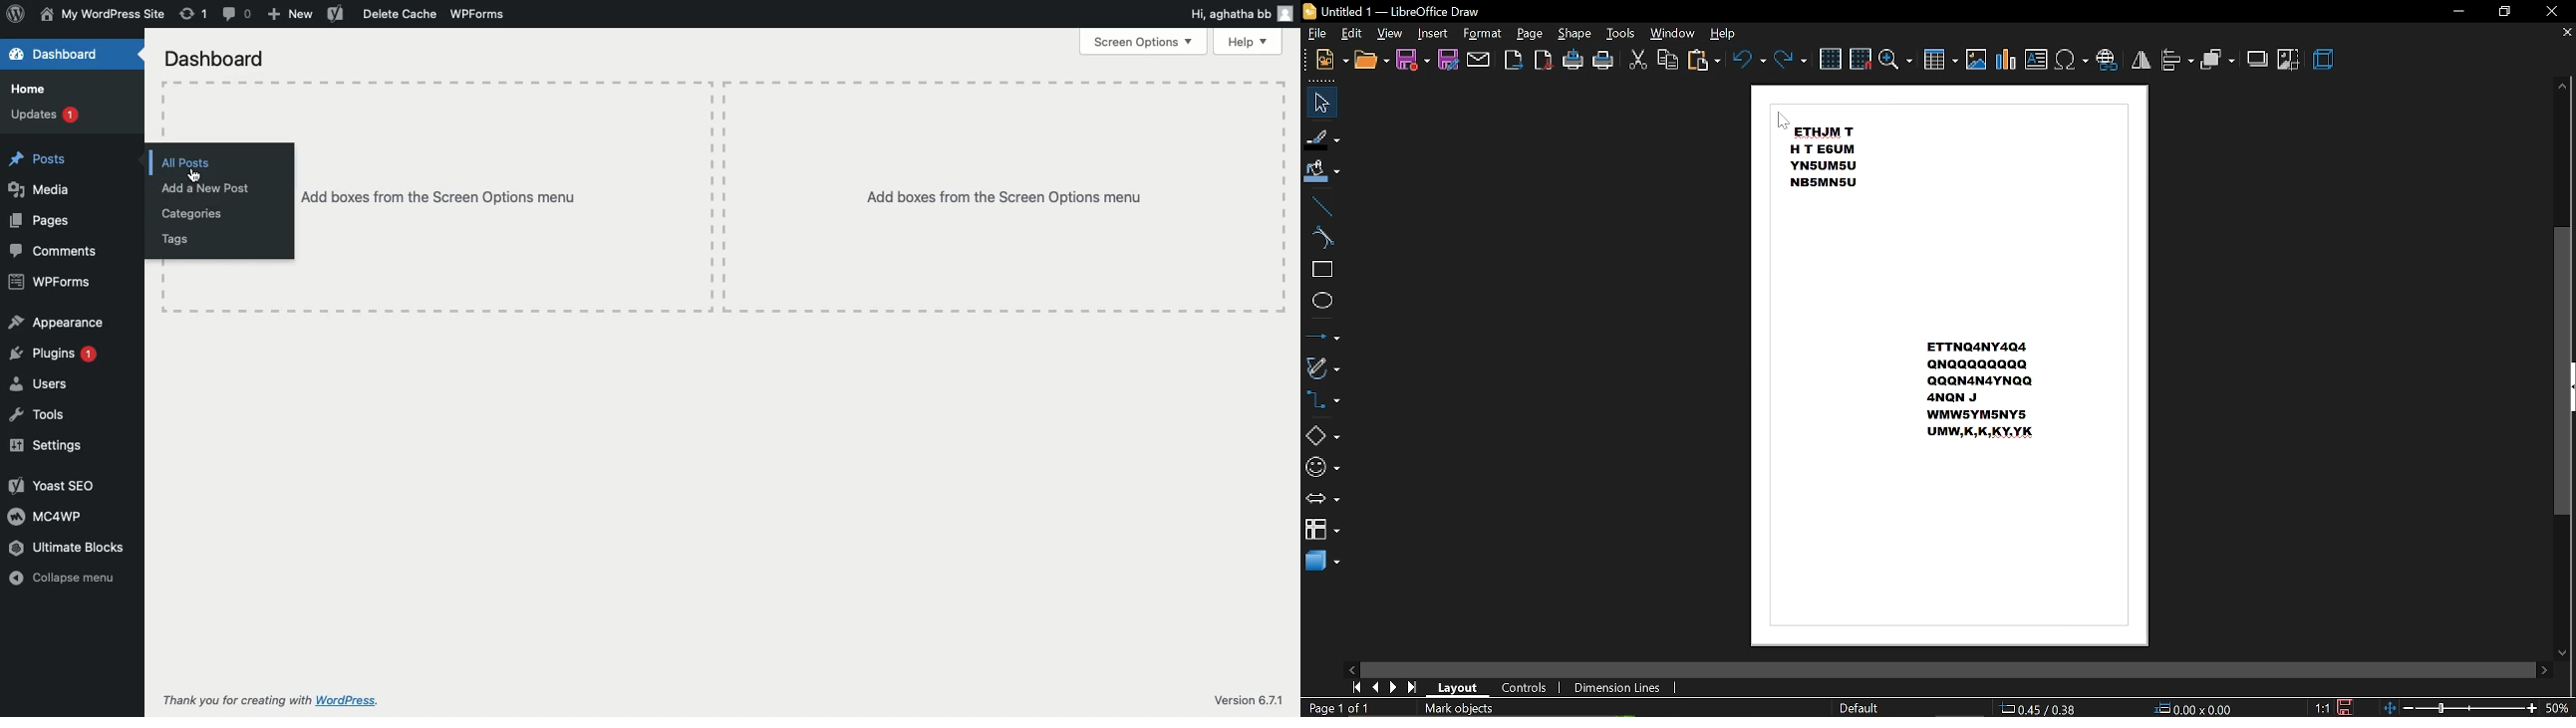  Describe the element at coordinates (2561, 652) in the screenshot. I see `move down` at that location.